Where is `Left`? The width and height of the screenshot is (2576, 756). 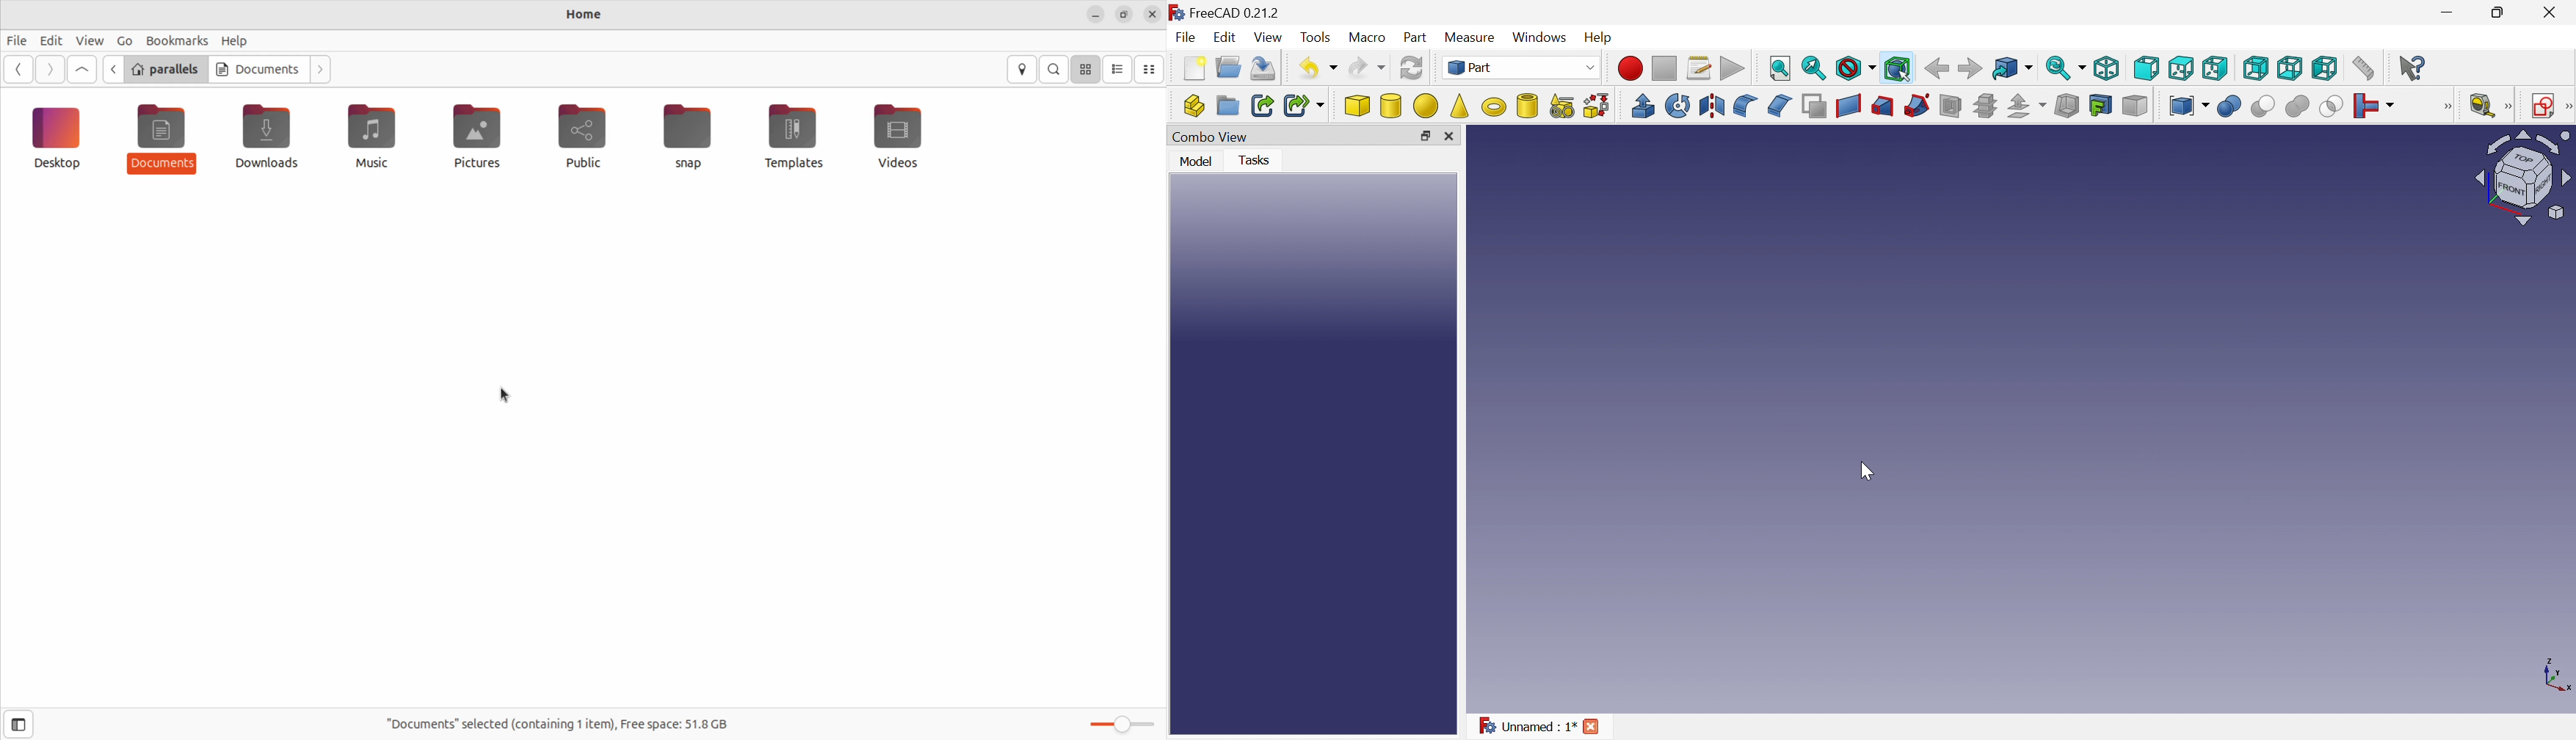
Left is located at coordinates (2326, 69).